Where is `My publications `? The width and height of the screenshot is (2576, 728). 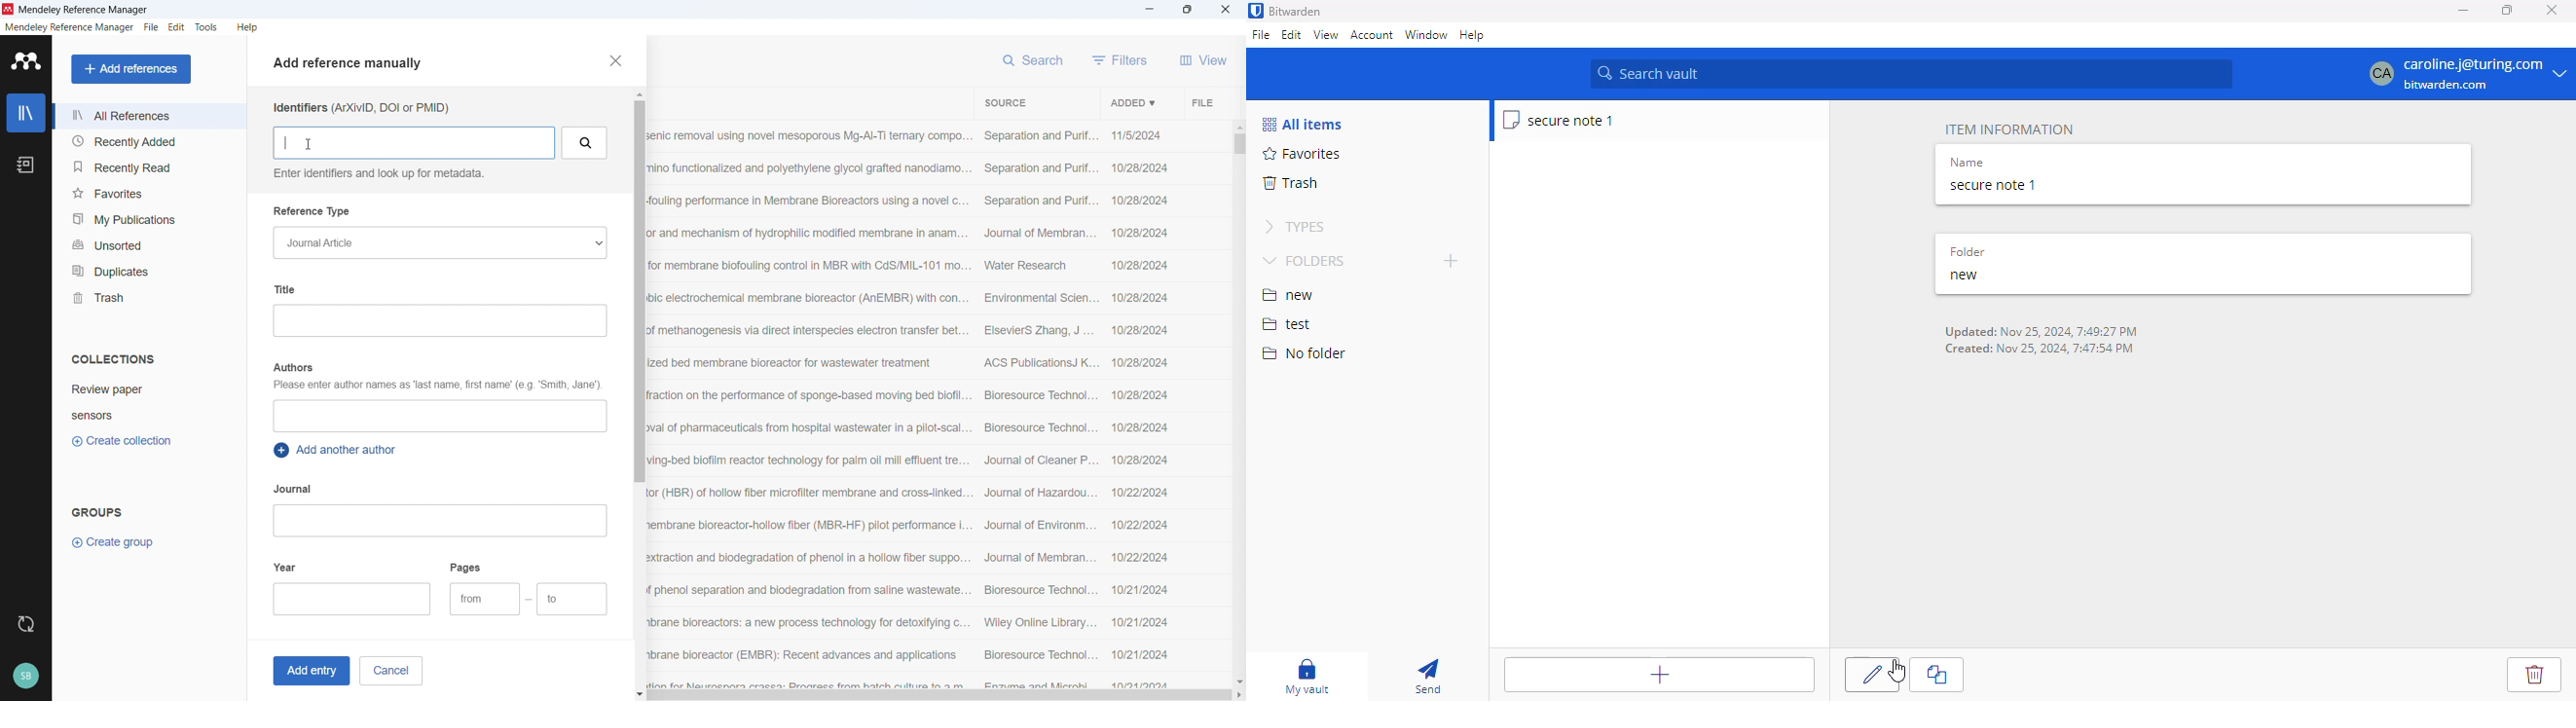
My publications  is located at coordinates (147, 219).